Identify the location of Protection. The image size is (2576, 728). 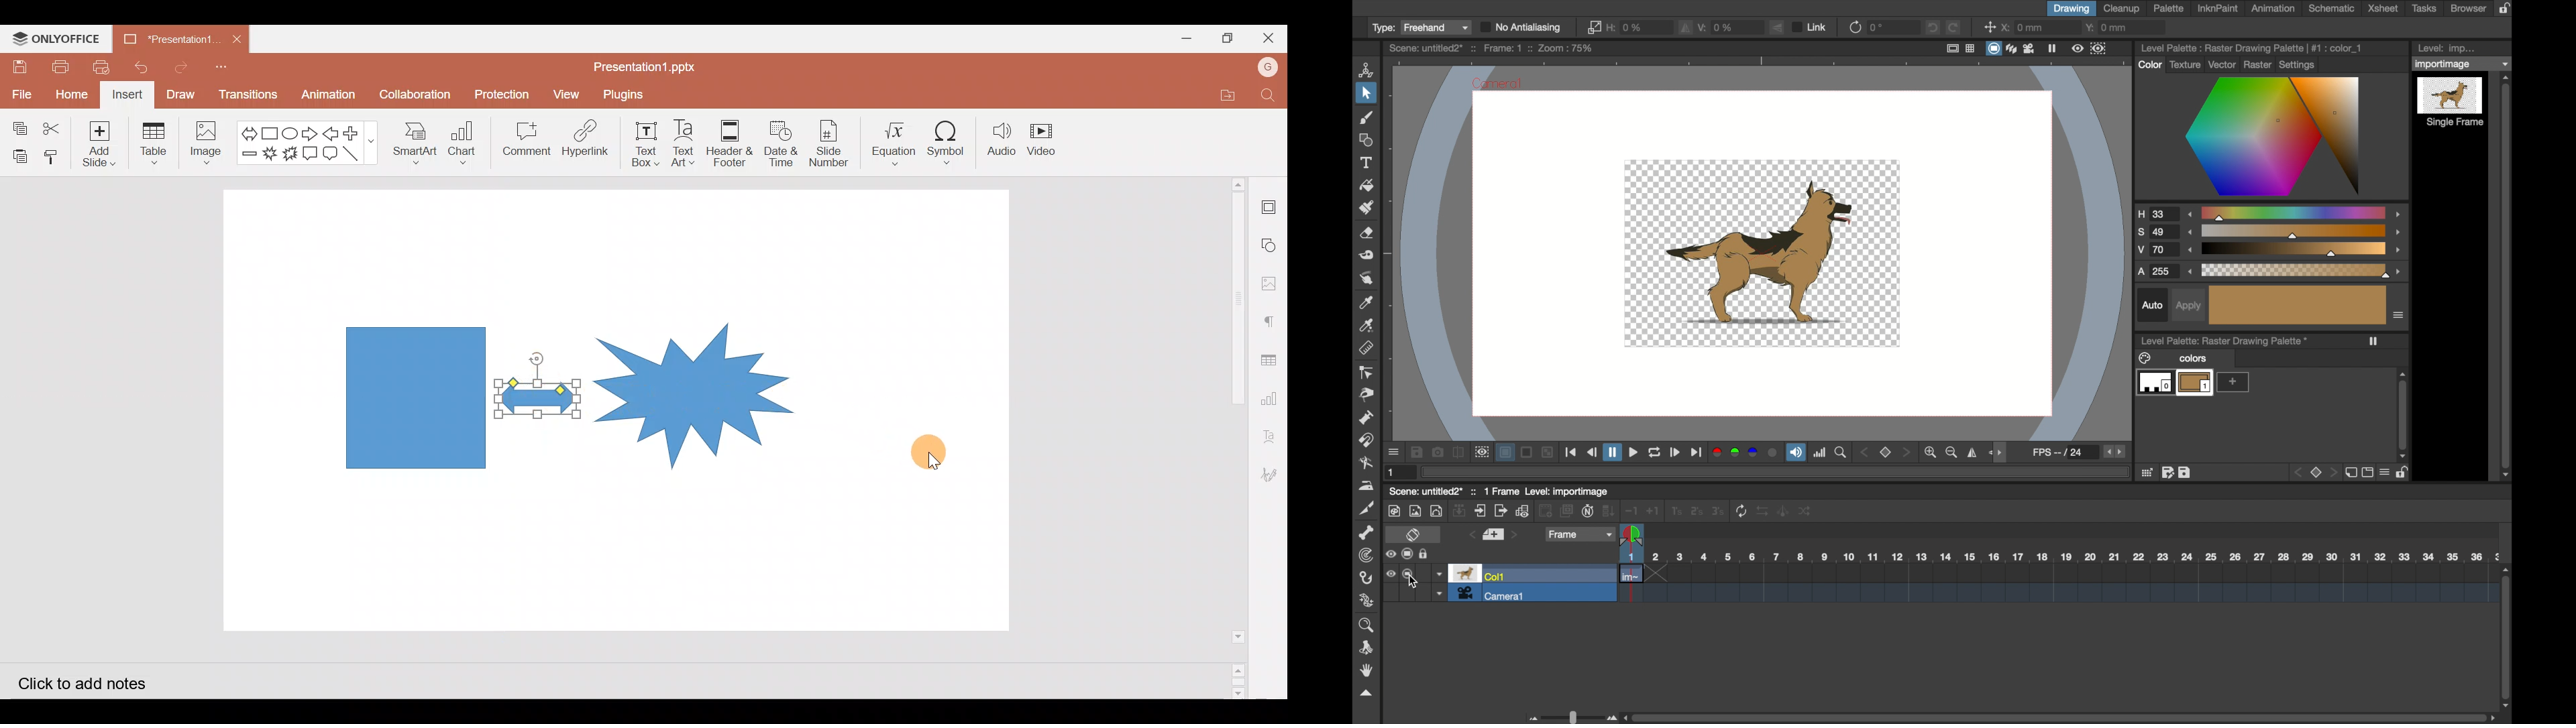
(502, 92).